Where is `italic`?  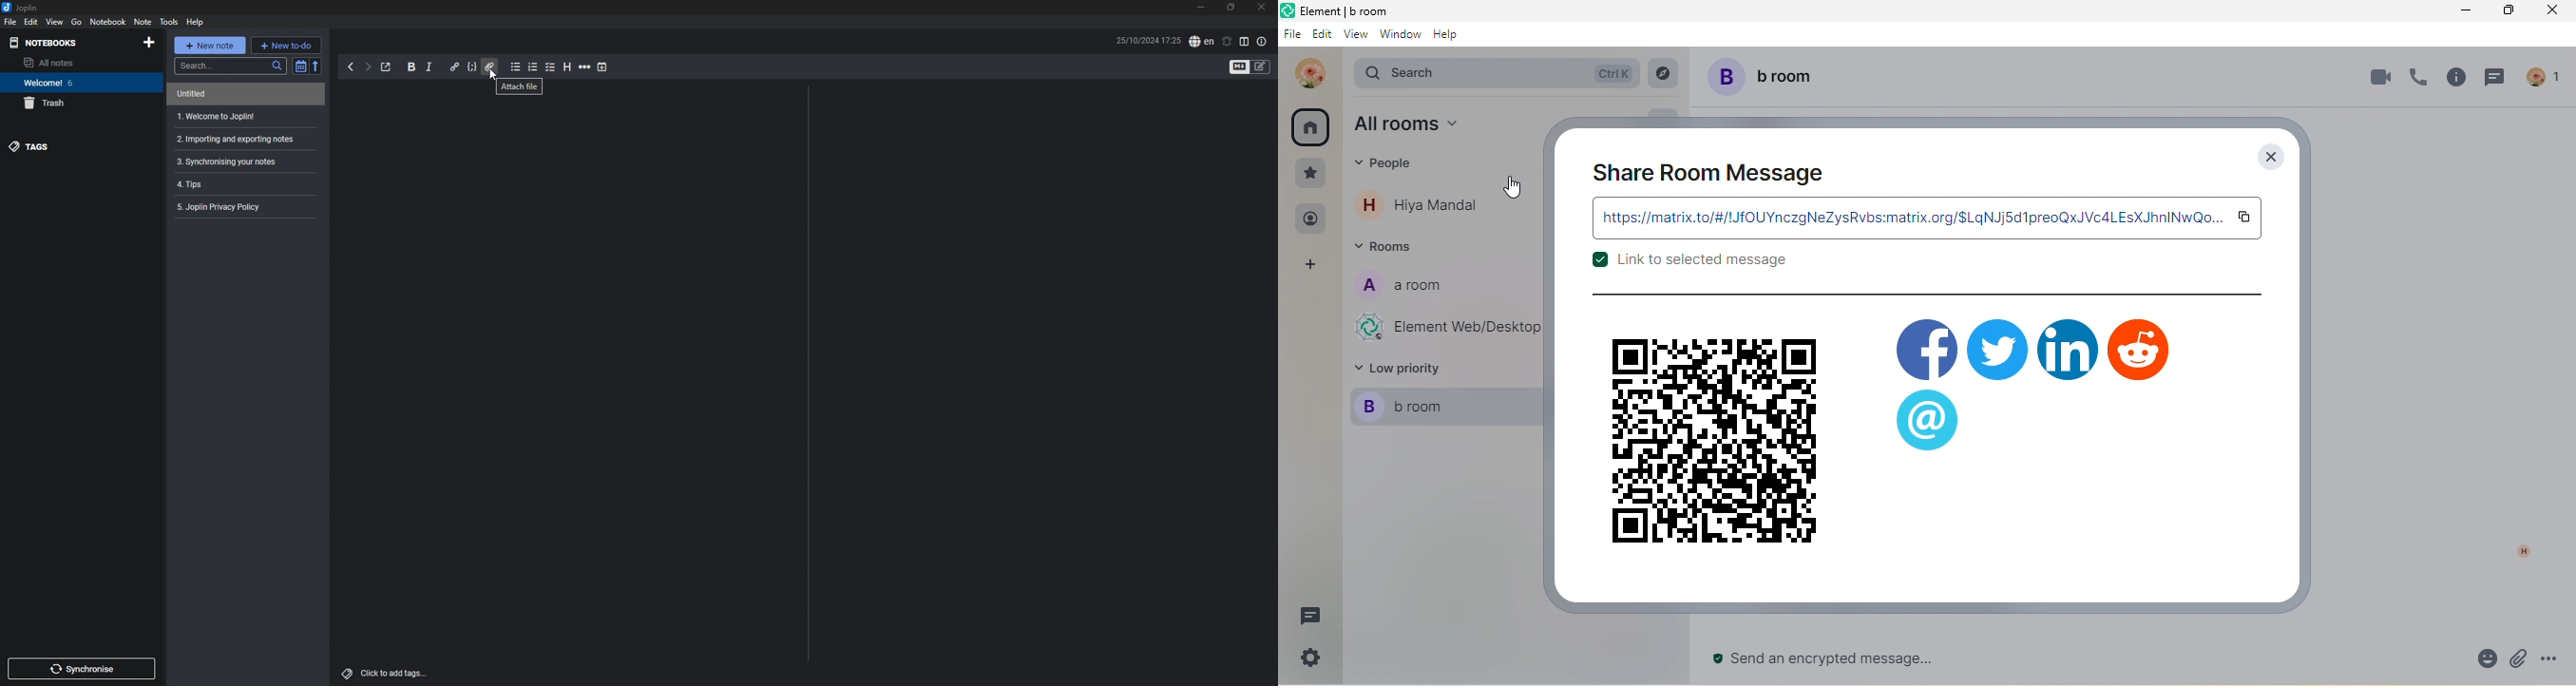
italic is located at coordinates (429, 67).